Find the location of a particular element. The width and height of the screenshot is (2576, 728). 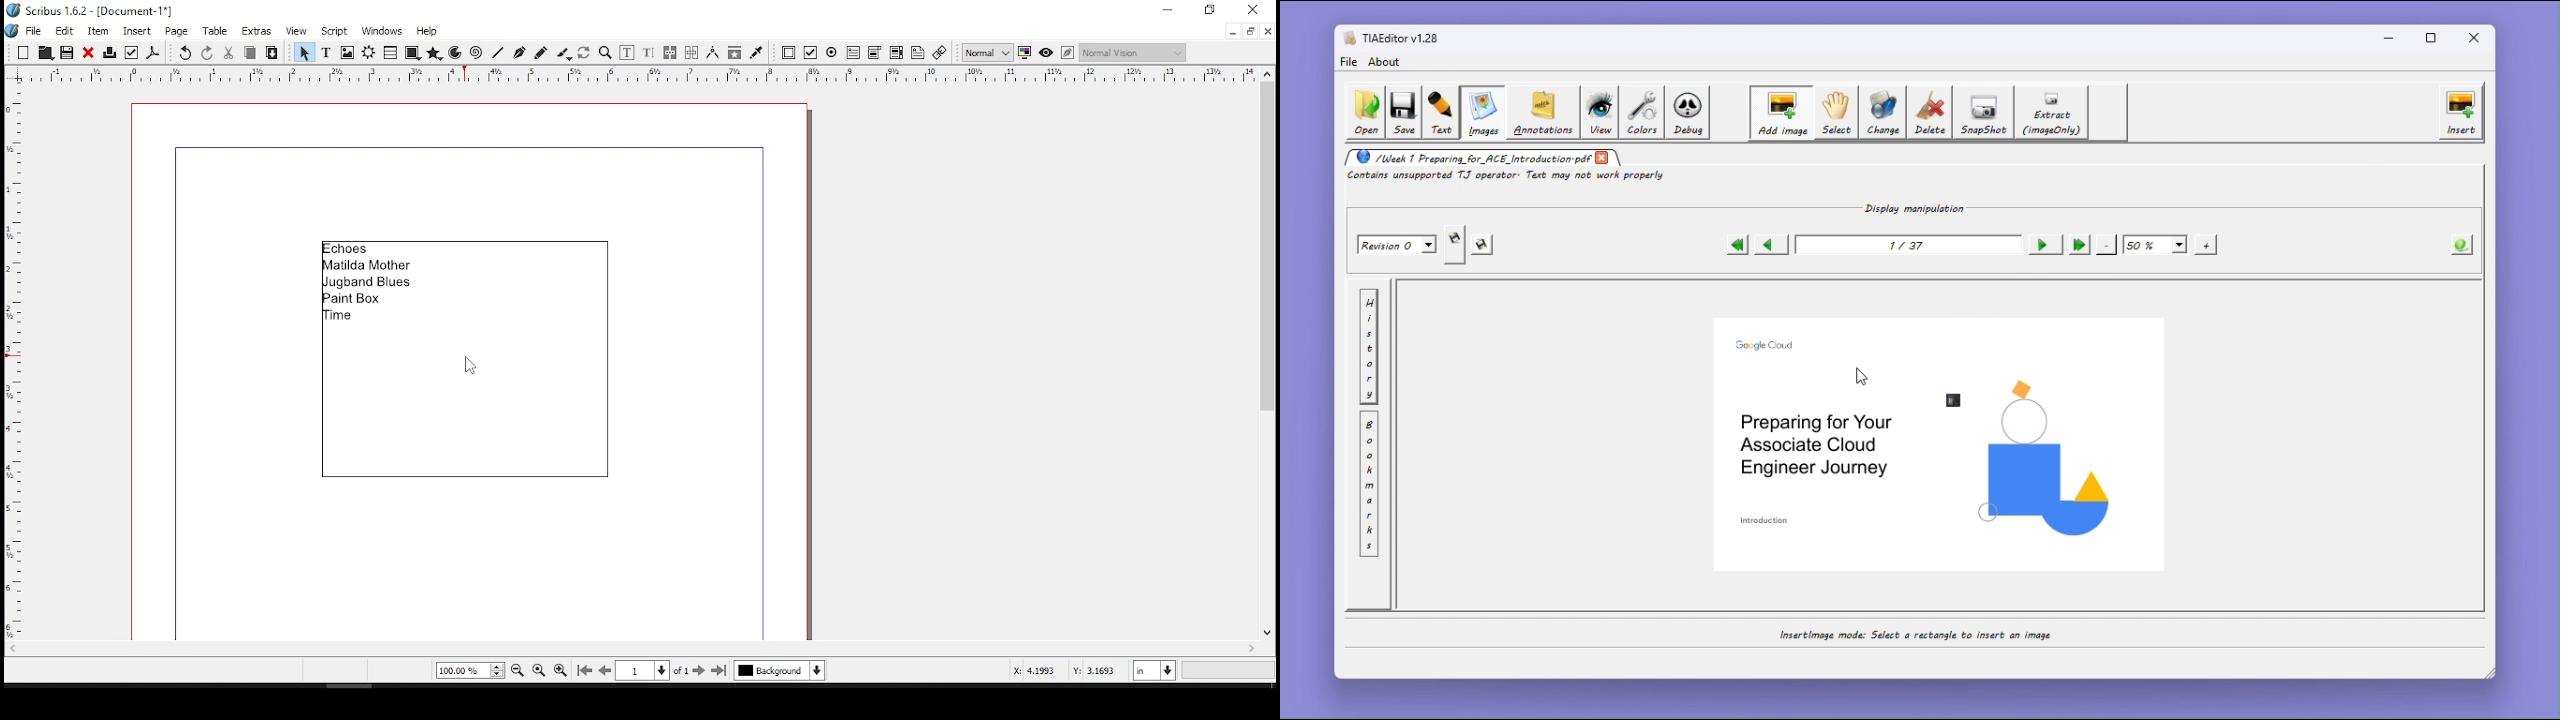

line is located at coordinates (499, 52).